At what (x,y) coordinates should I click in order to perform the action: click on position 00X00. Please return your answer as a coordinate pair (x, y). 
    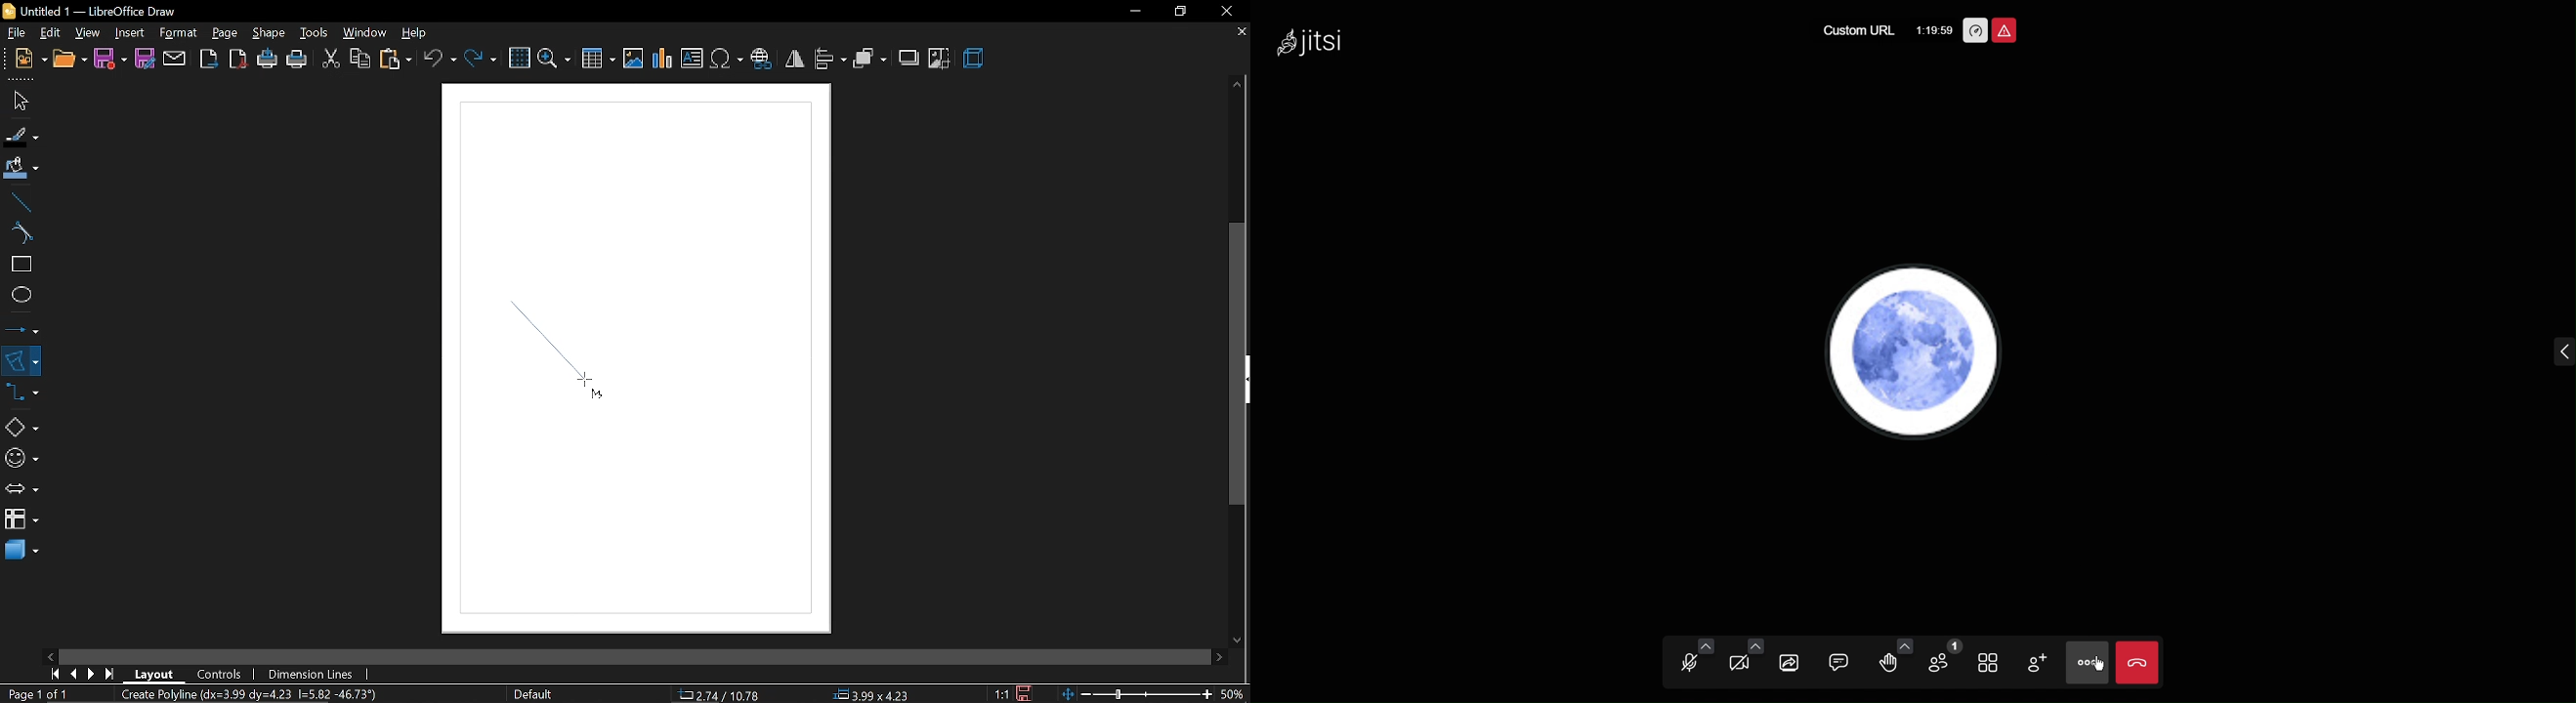
    Looking at the image, I should click on (871, 691).